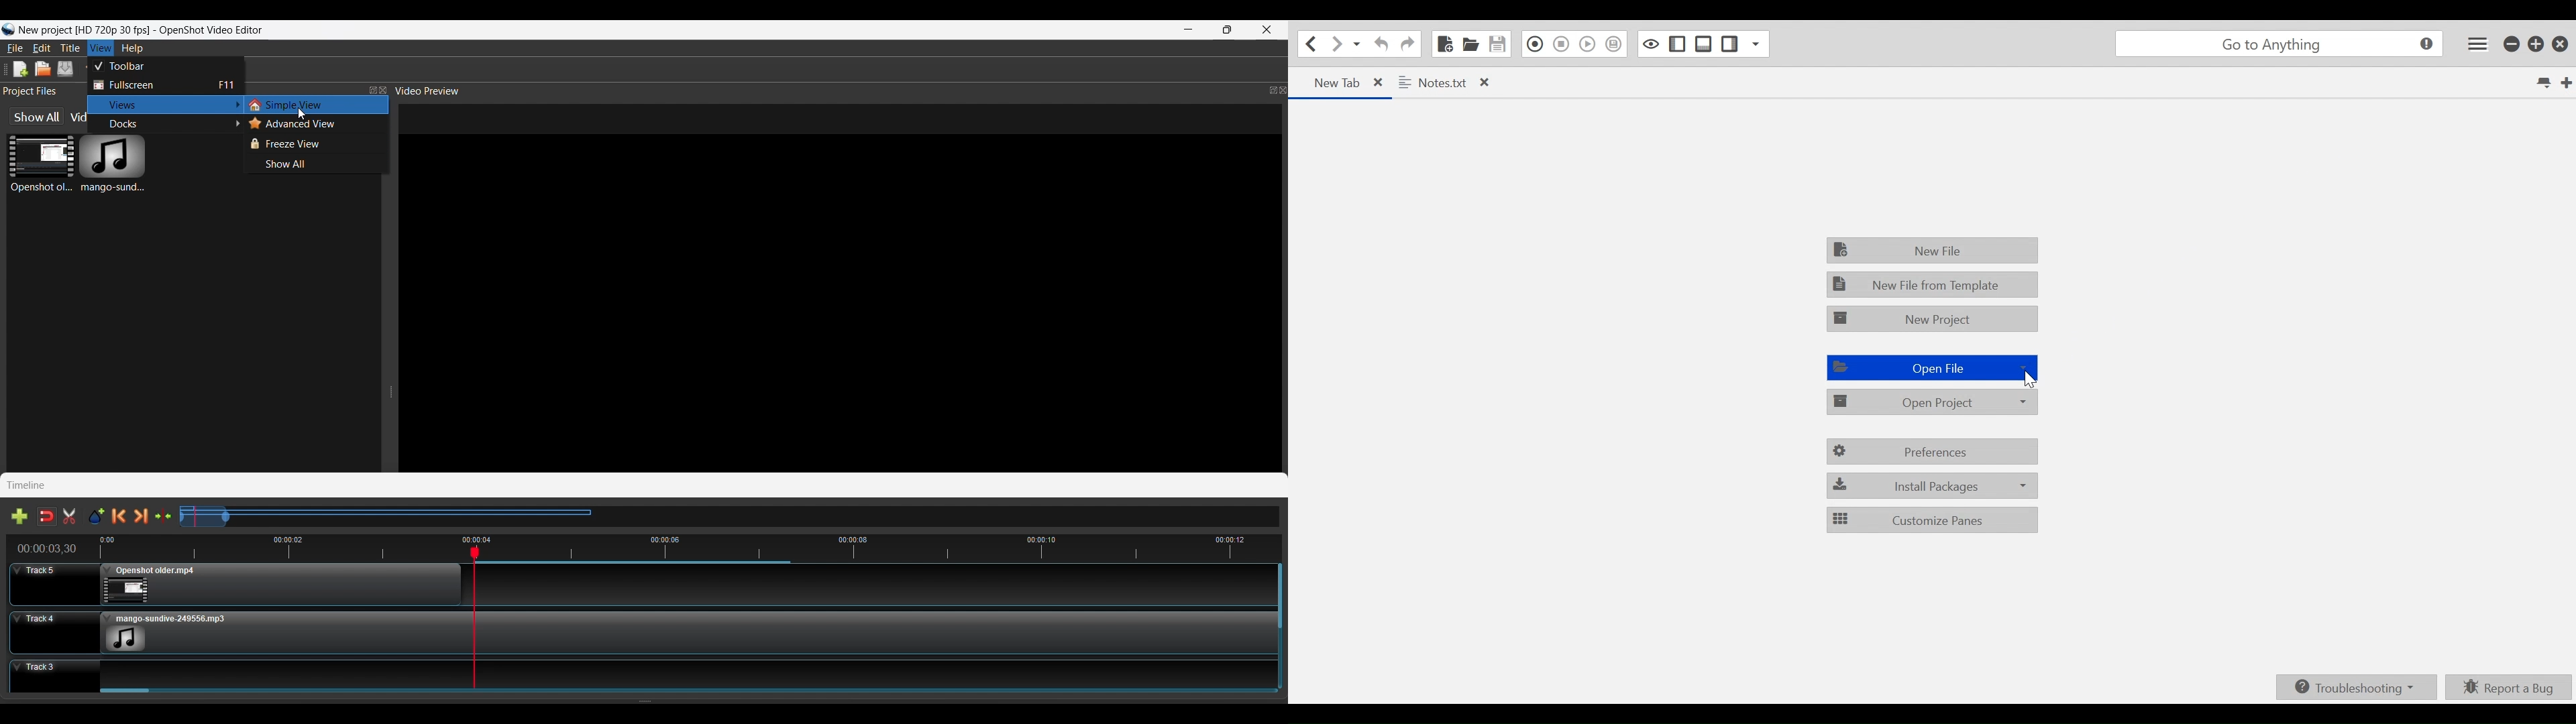  I want to click on Add Marker, so click(97, 516).